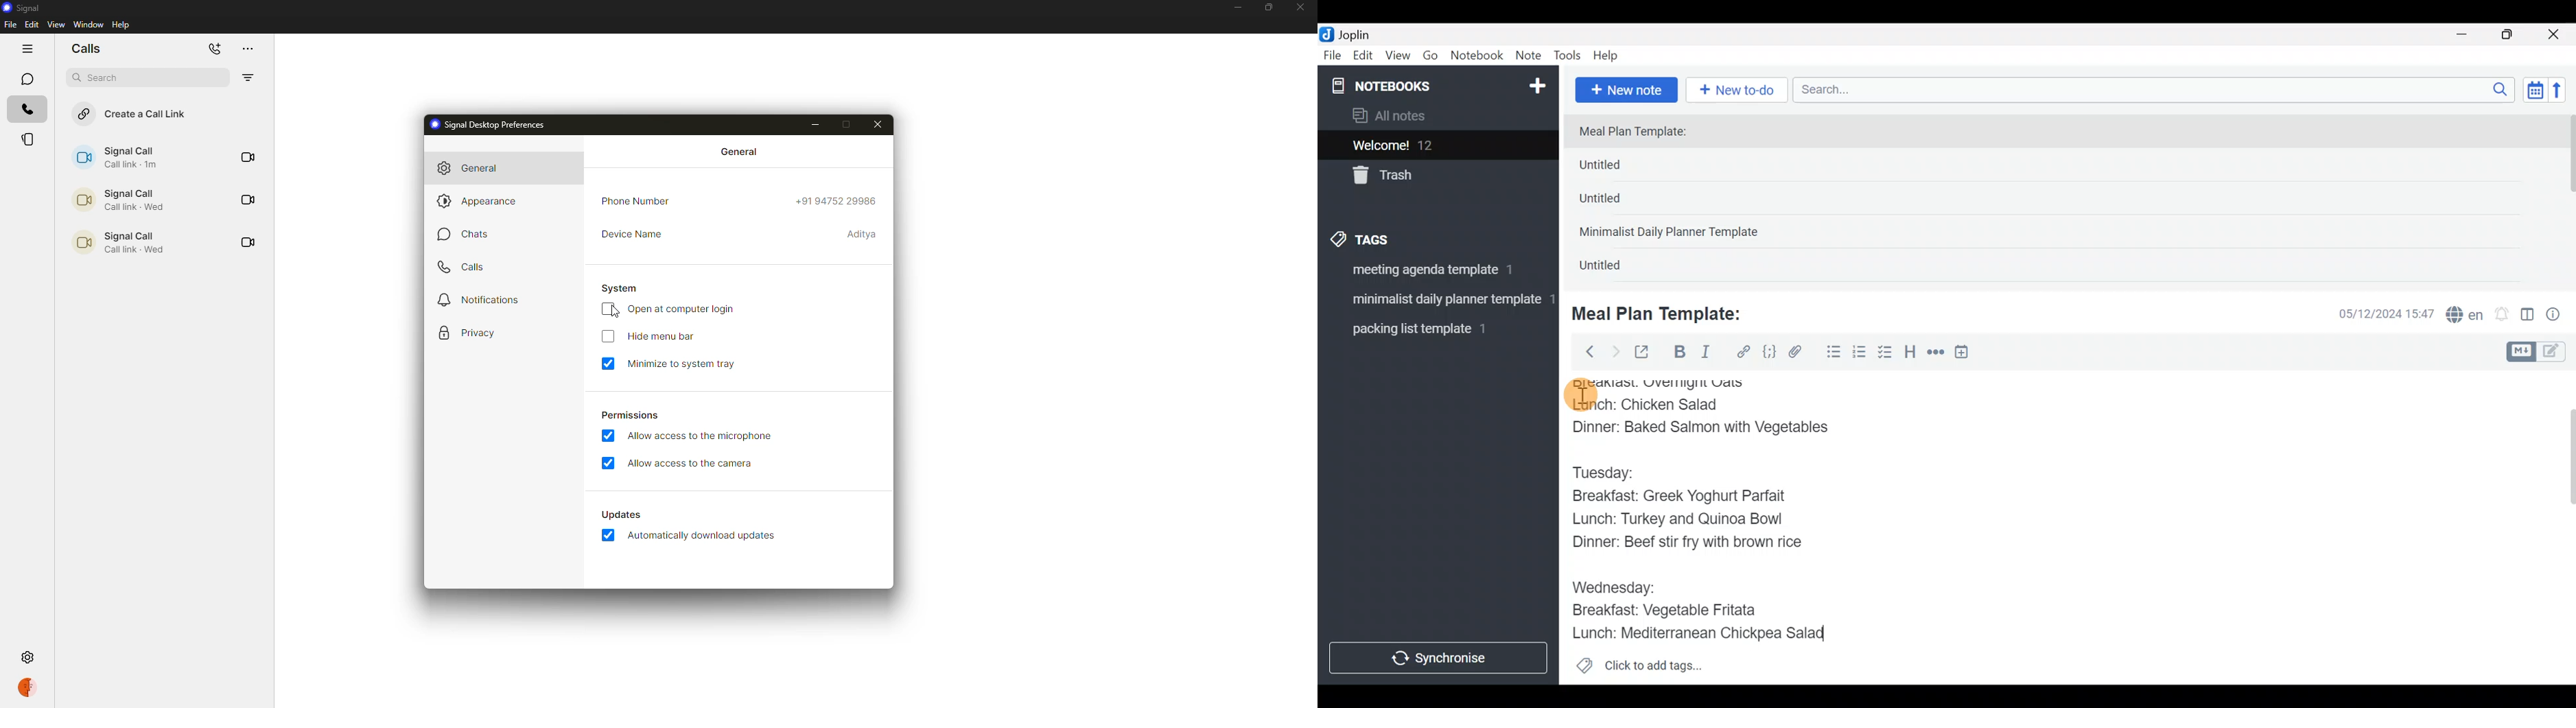 Image resolution: width=2576 pixels, height=728 pixels. I want to click on Attach file, so click(1799, 353).